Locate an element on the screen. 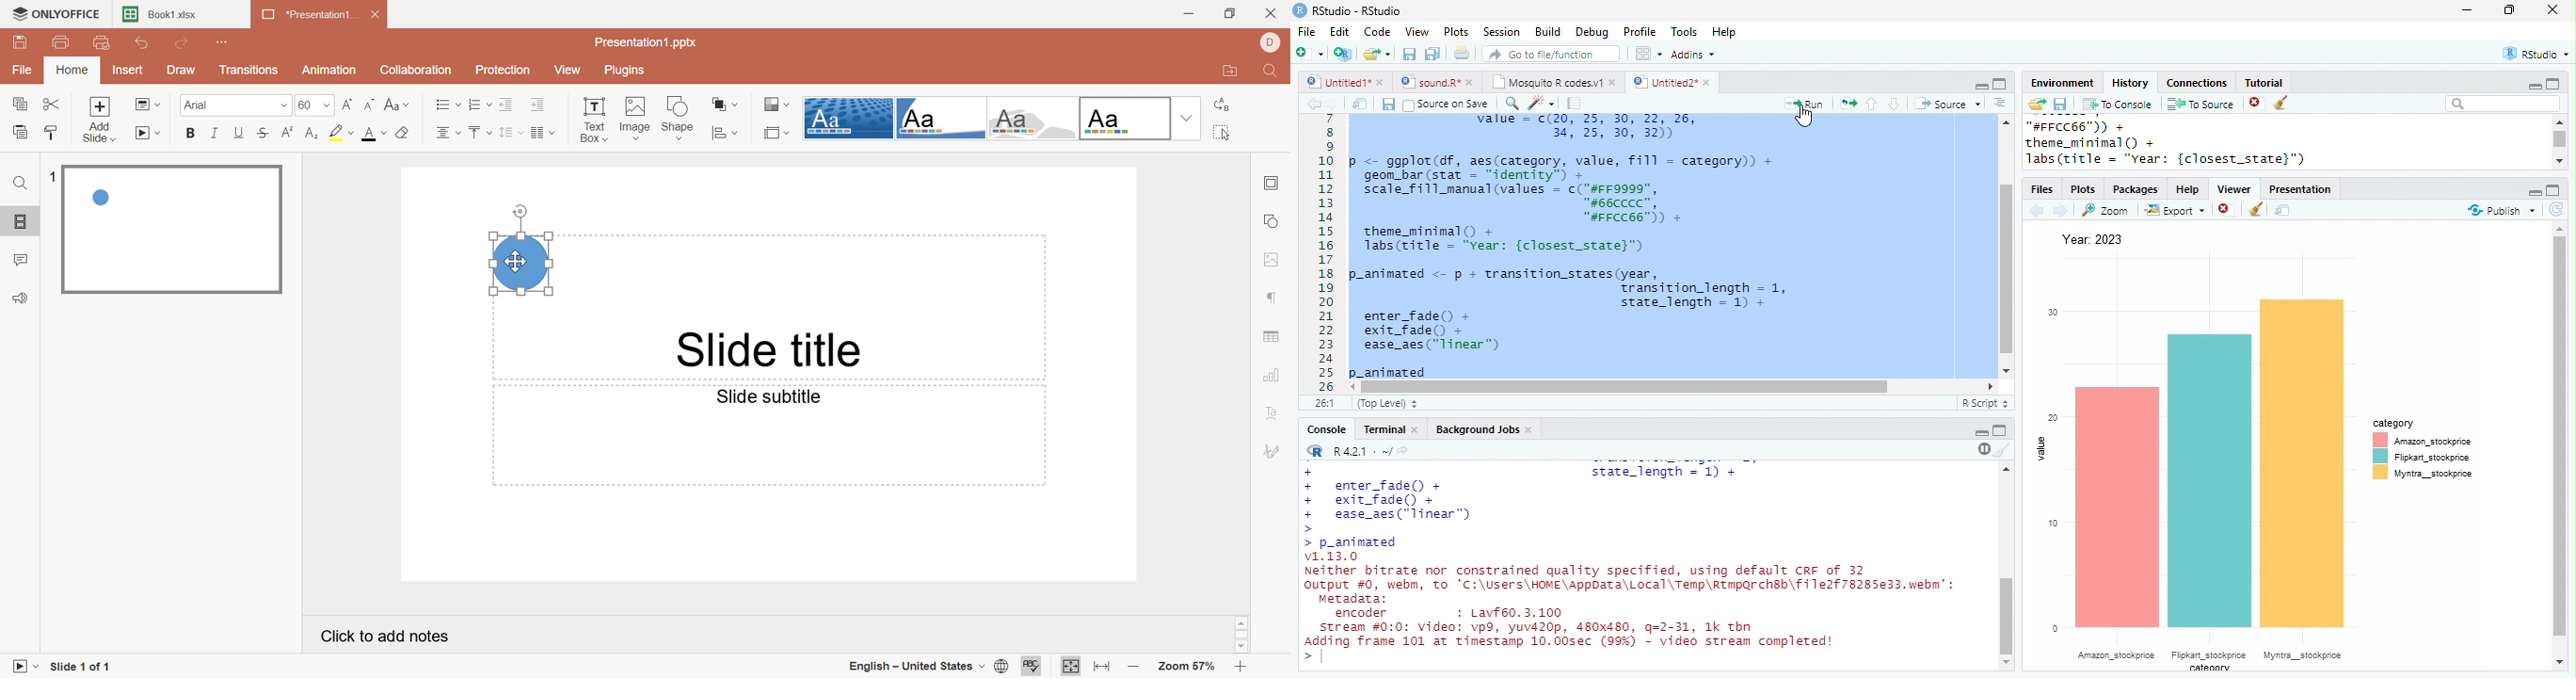 The width and height of the screenshot is (2576, 700). sound.R is located at coordinates (1429, 83).